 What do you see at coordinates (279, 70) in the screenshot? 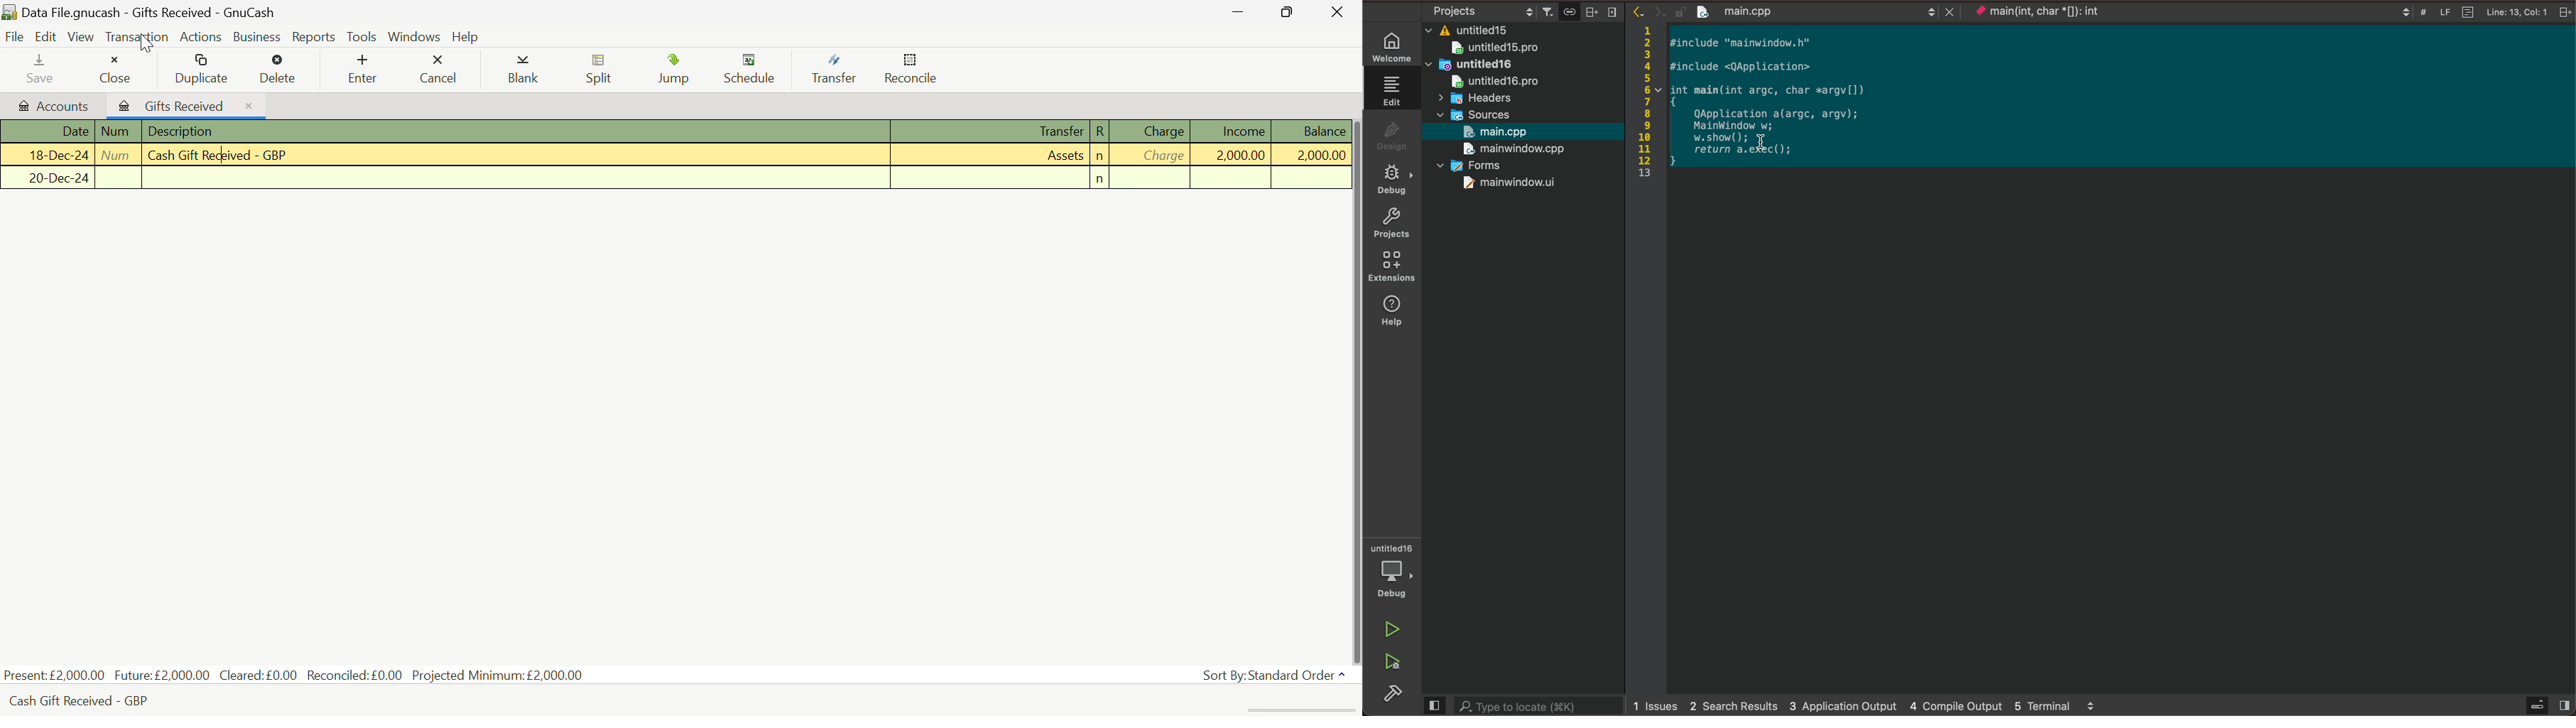
I see `Delete ` at bounding box center [279, 70].